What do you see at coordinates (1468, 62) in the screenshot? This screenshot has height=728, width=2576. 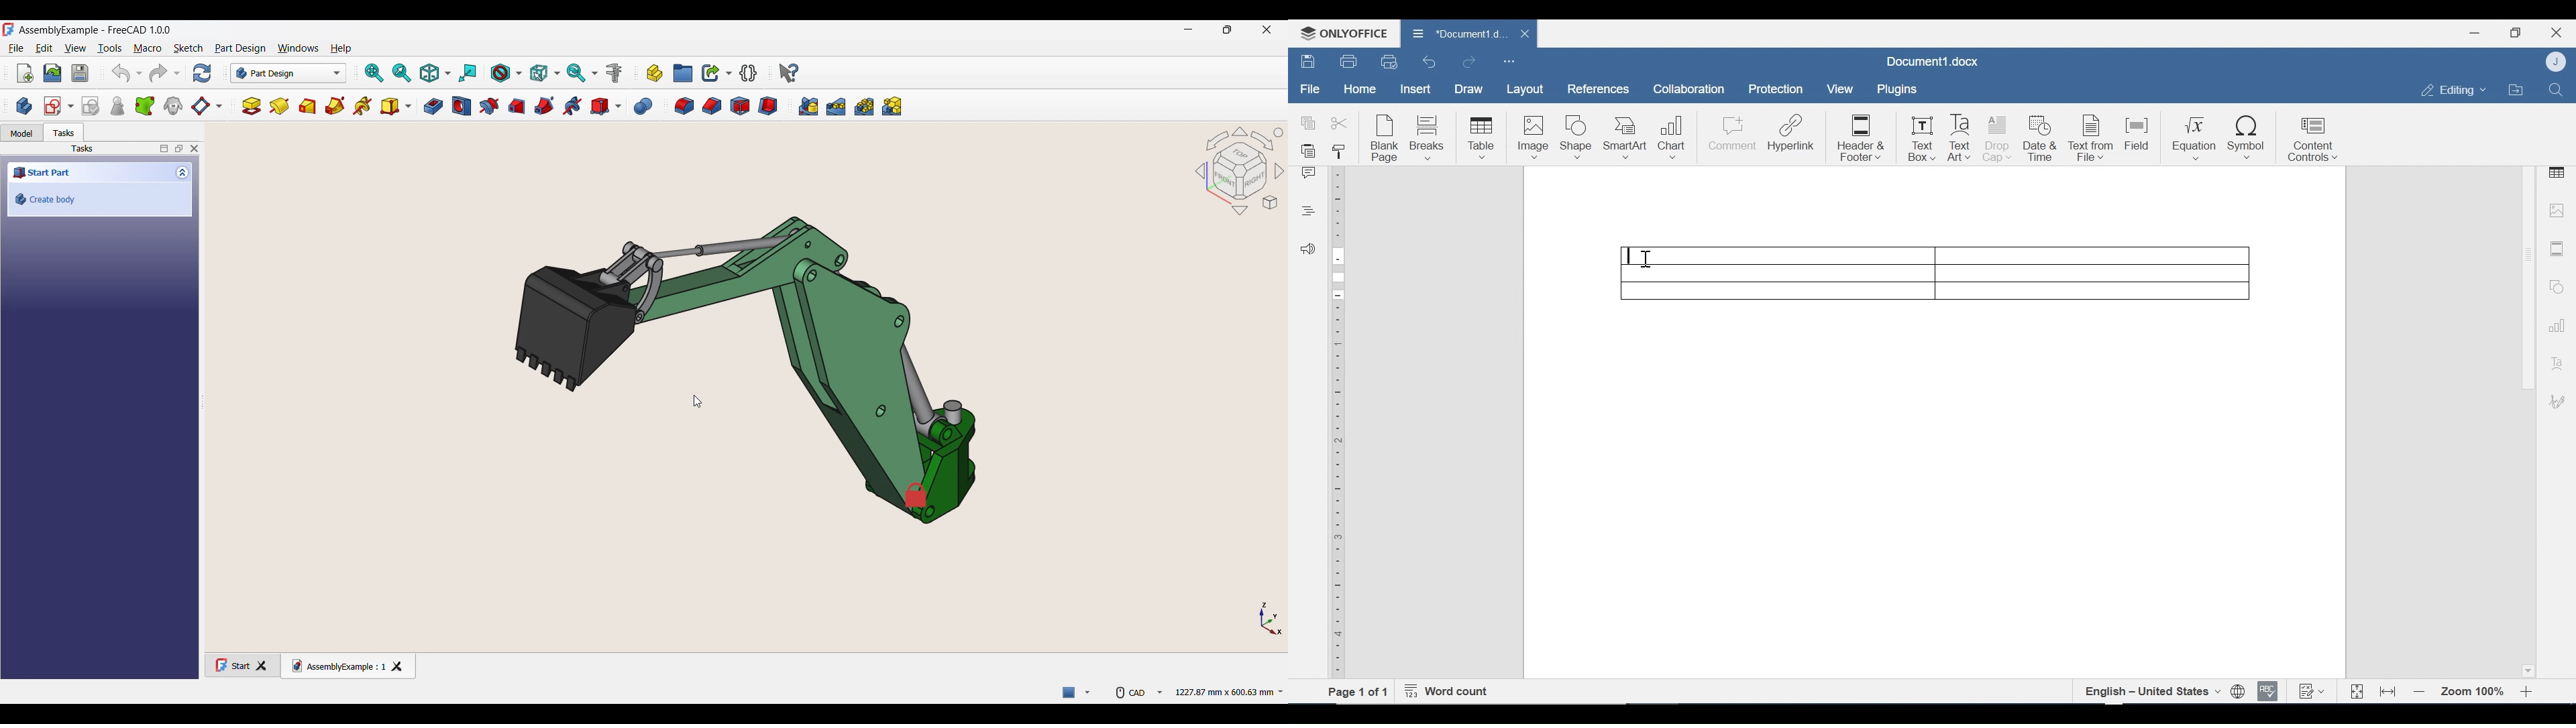 I see `Redo` at bounding box center [1468, 62].